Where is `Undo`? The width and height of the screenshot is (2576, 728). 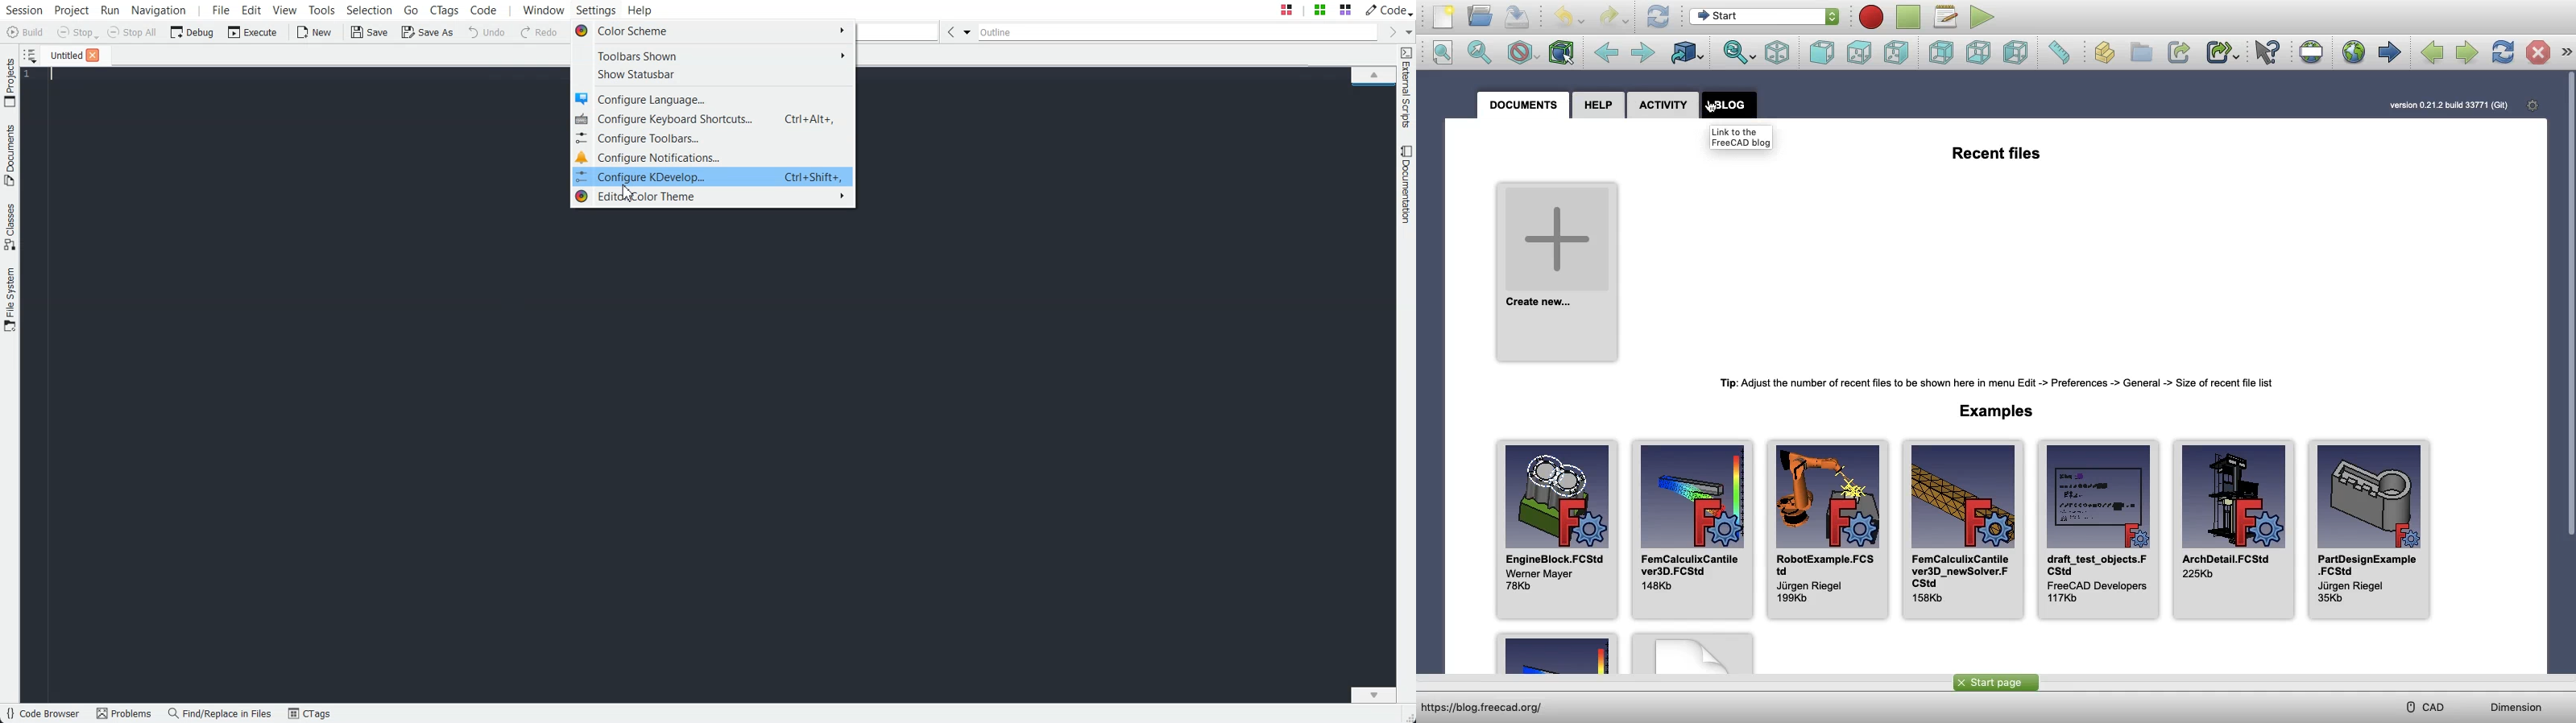 Undo is located at coordinates (1569, 18).